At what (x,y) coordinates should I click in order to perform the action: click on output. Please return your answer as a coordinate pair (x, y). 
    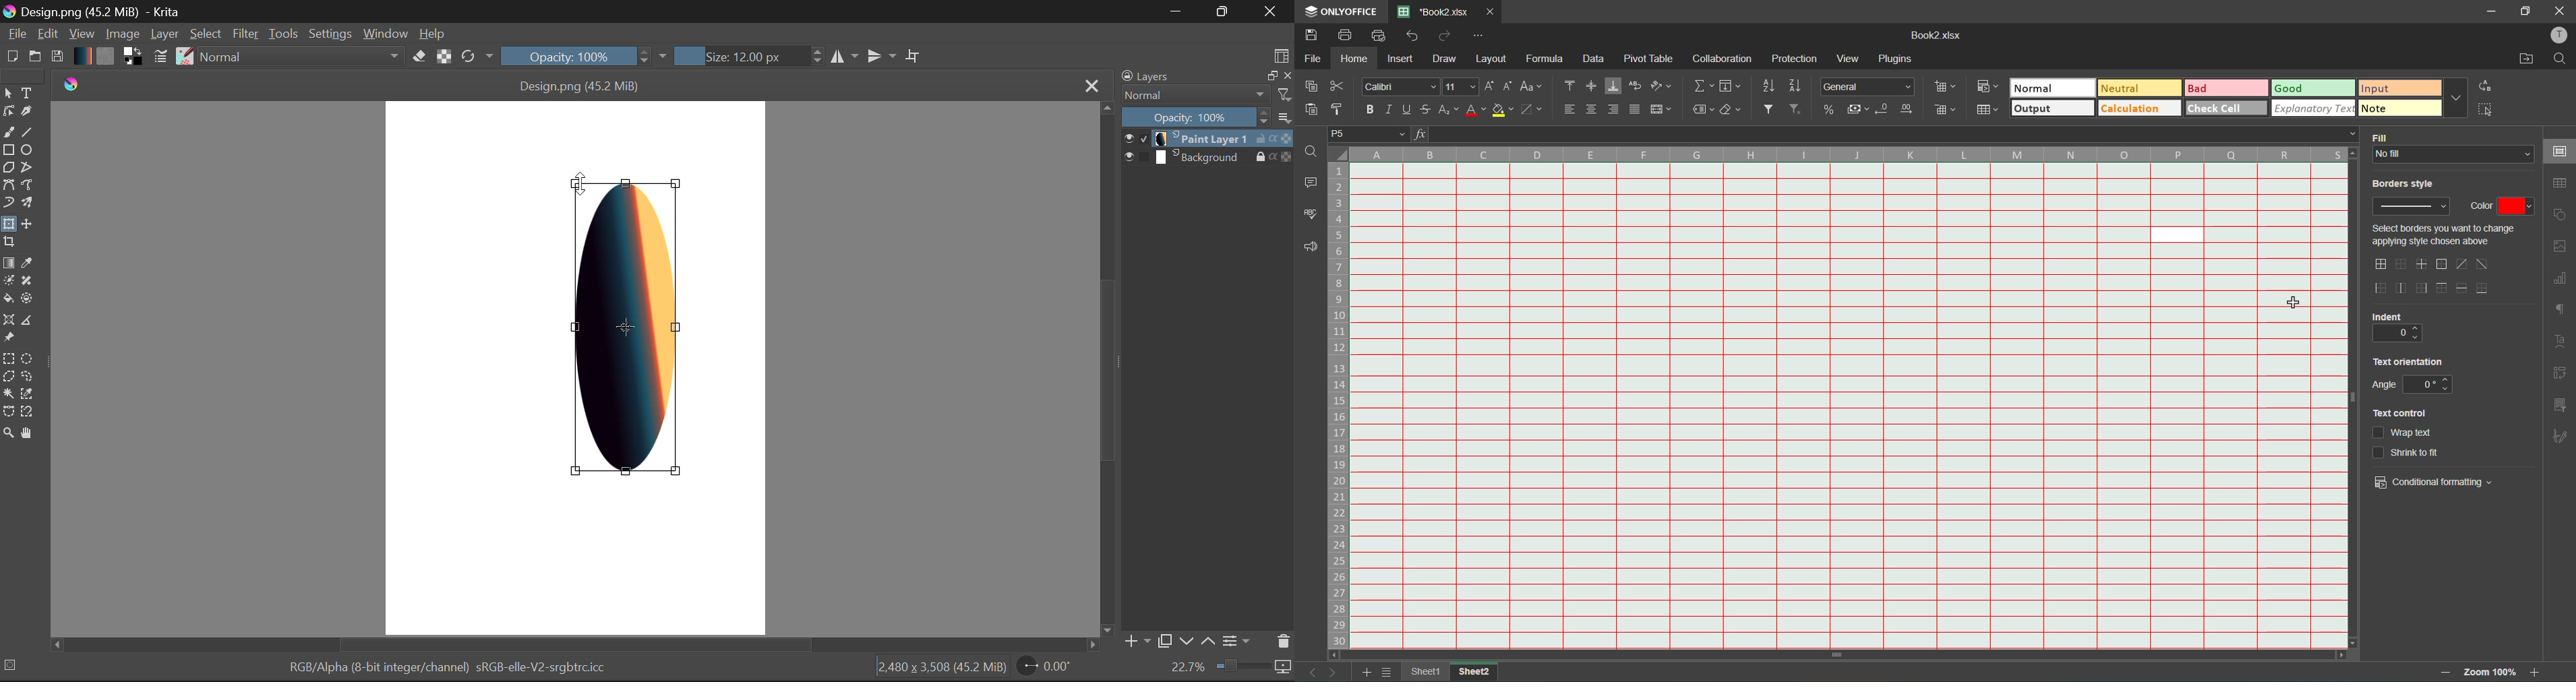
    Looking at the image, I should click on (2051, 109).